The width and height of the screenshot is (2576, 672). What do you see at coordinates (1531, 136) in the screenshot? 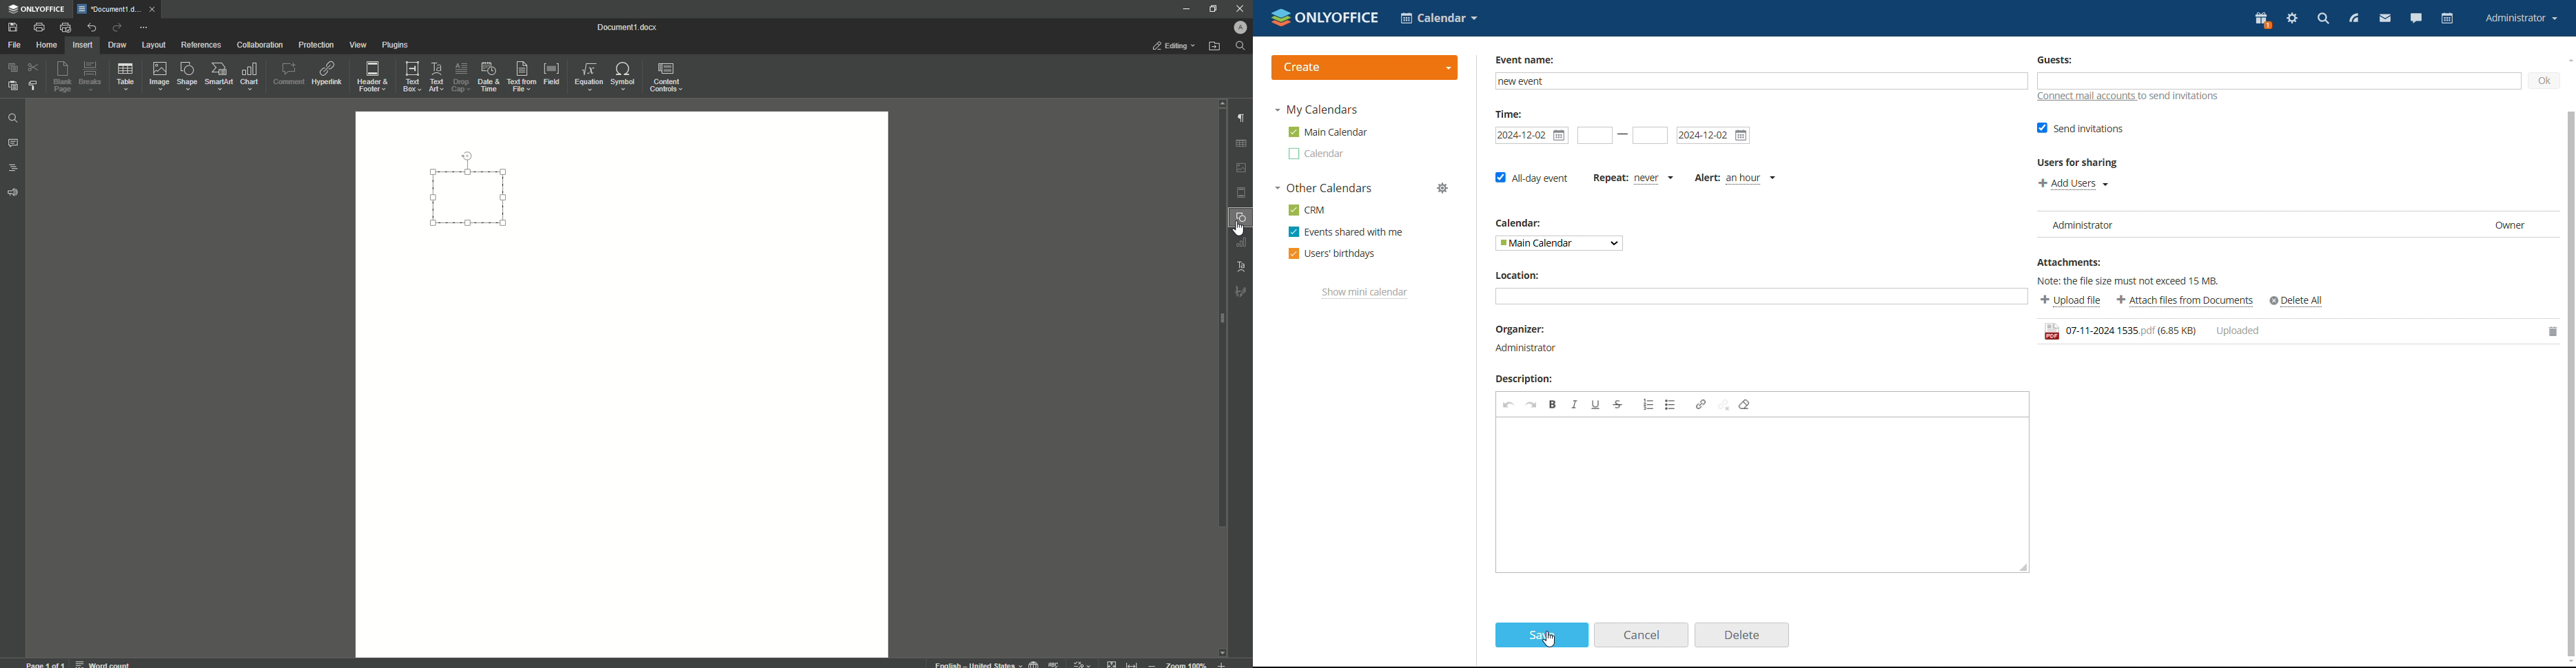
I see `start date` at bounding box center [1531, 136].